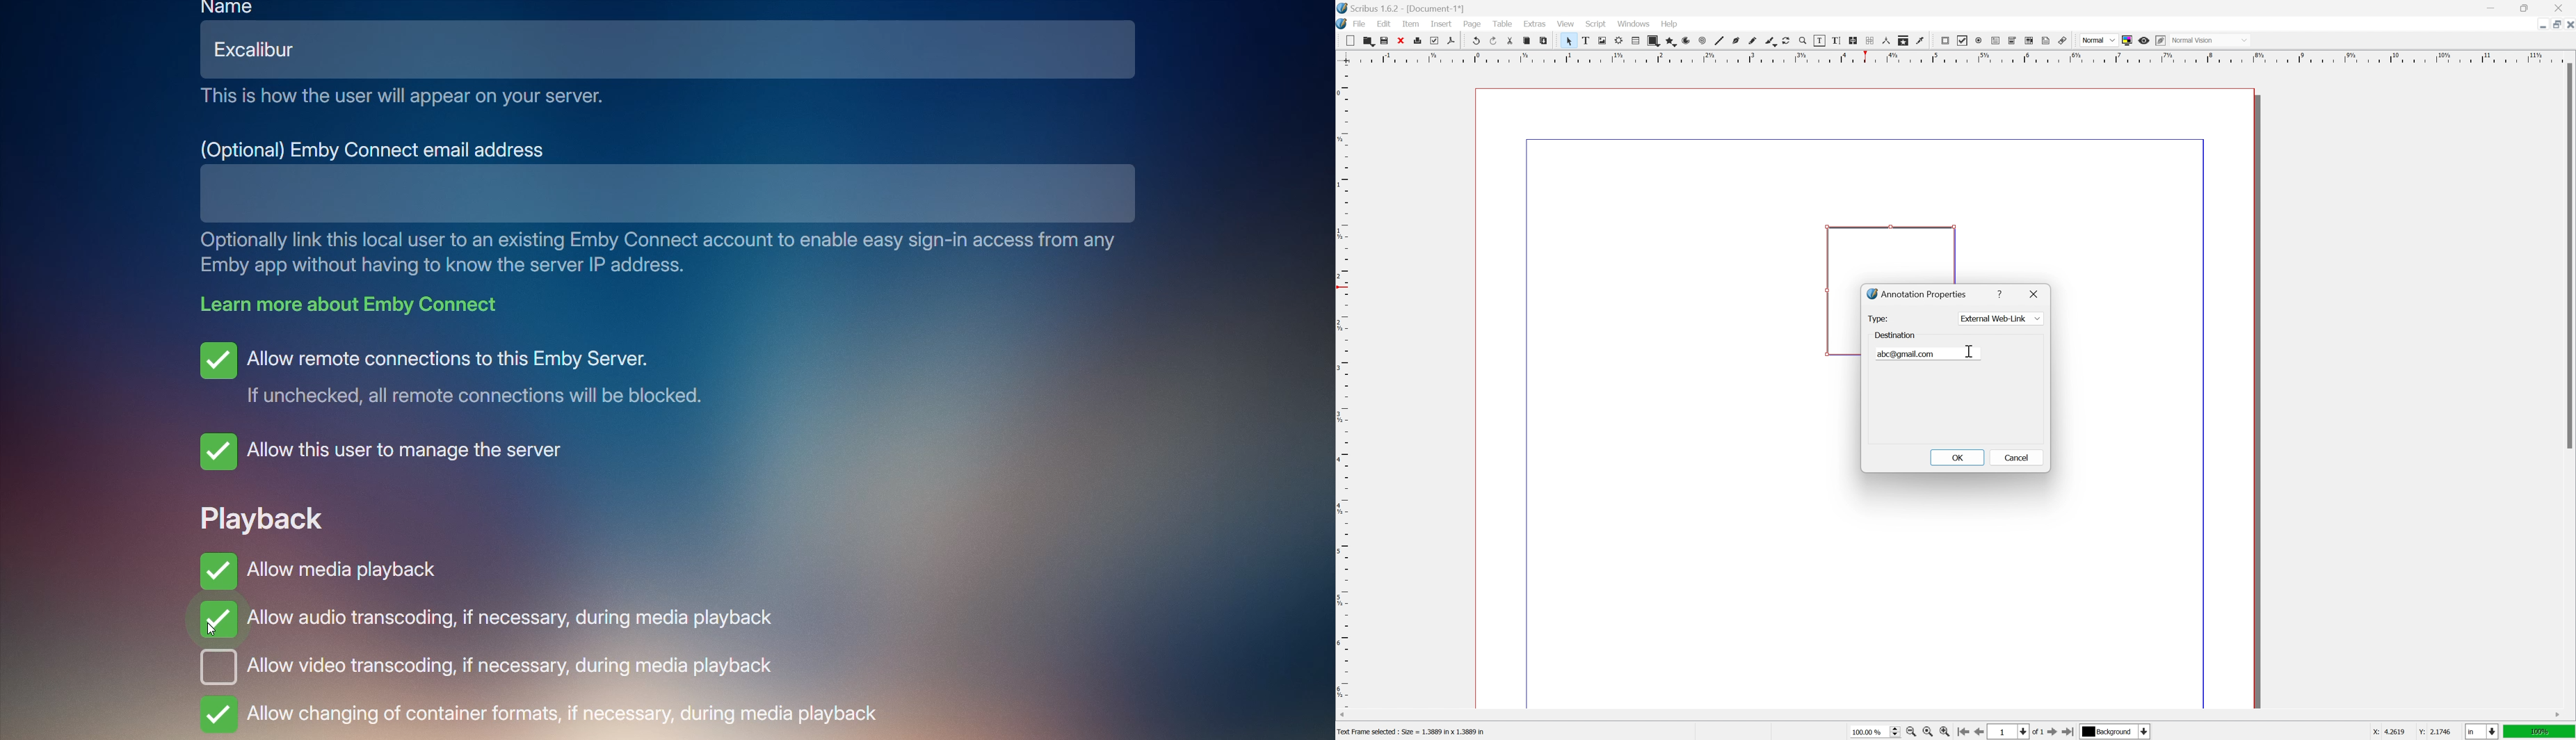 The width and height of the screenshot is (2576, 756). Describe the element at coordinates (1803, 41) in the screenshot. I see `zoom in or zoom out` at that location.